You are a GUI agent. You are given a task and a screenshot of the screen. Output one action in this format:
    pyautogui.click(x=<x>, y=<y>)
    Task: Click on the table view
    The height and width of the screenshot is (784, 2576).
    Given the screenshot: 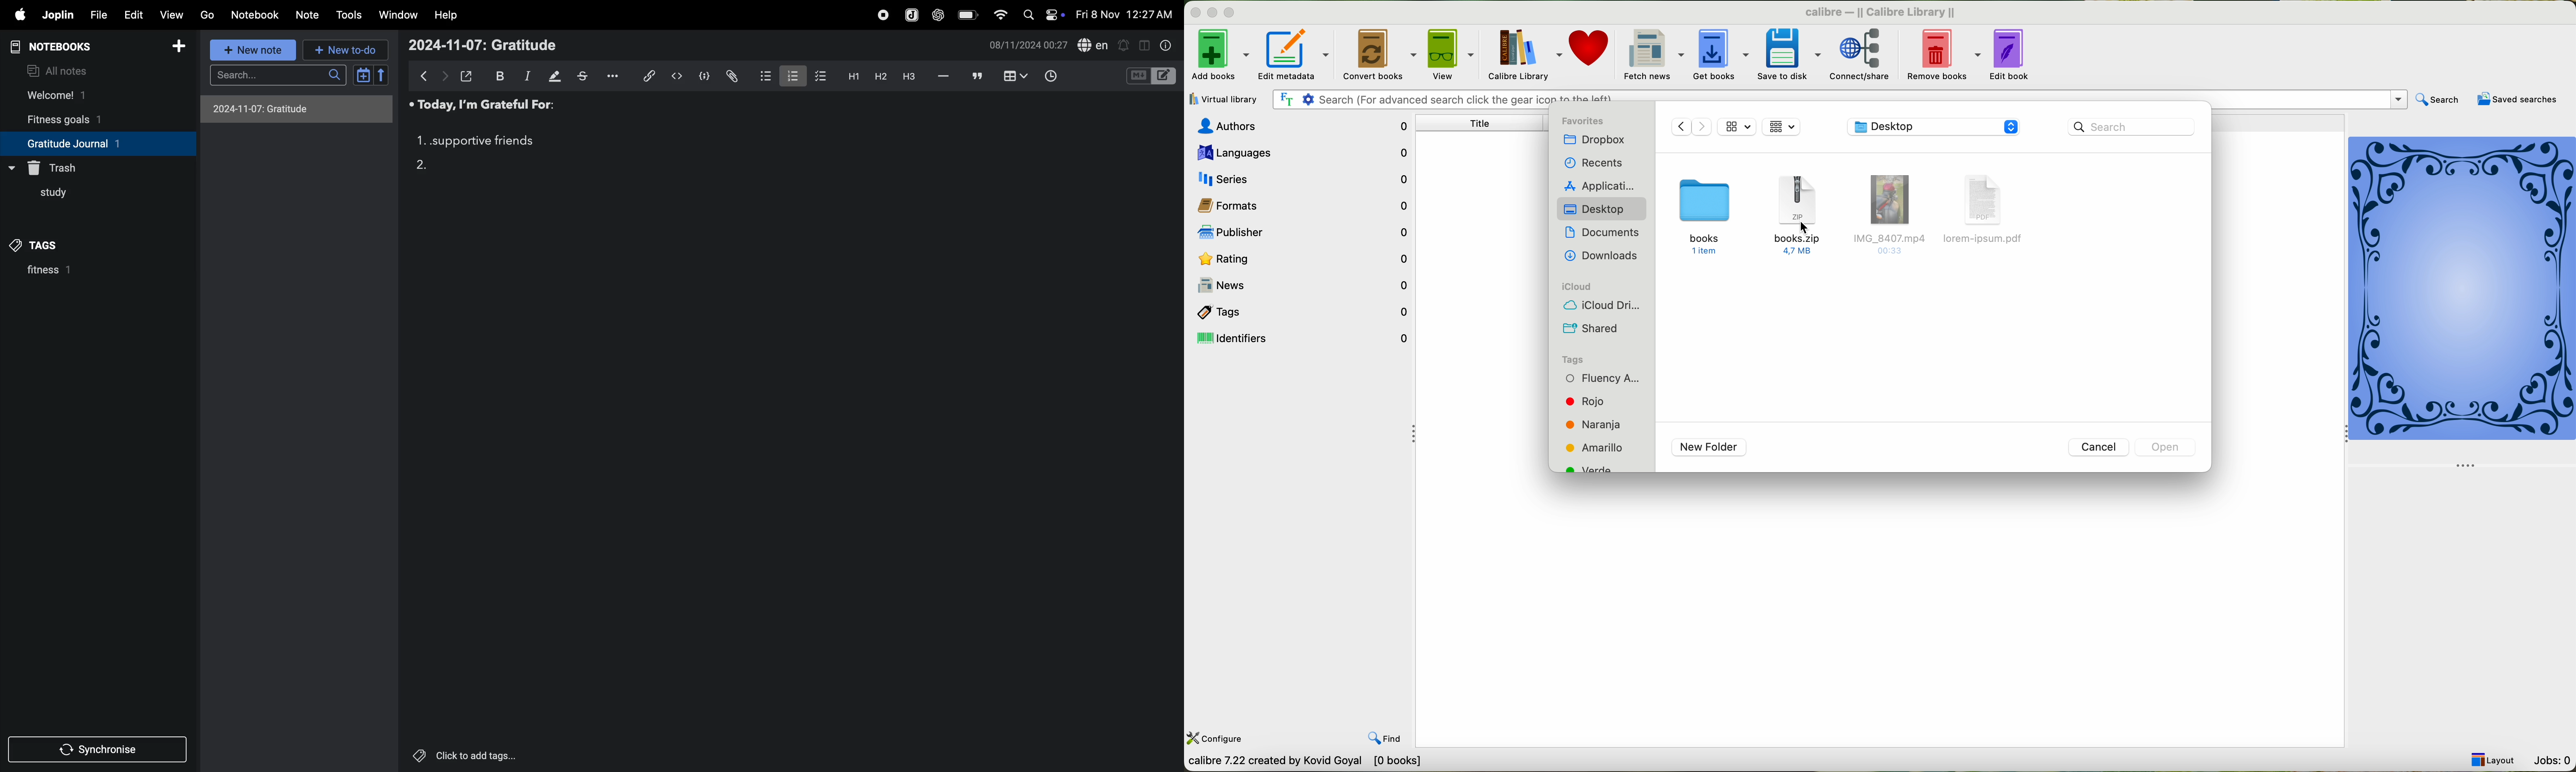 What is the action you would take?
    pyautogui.click(x=1017, y=76)
    